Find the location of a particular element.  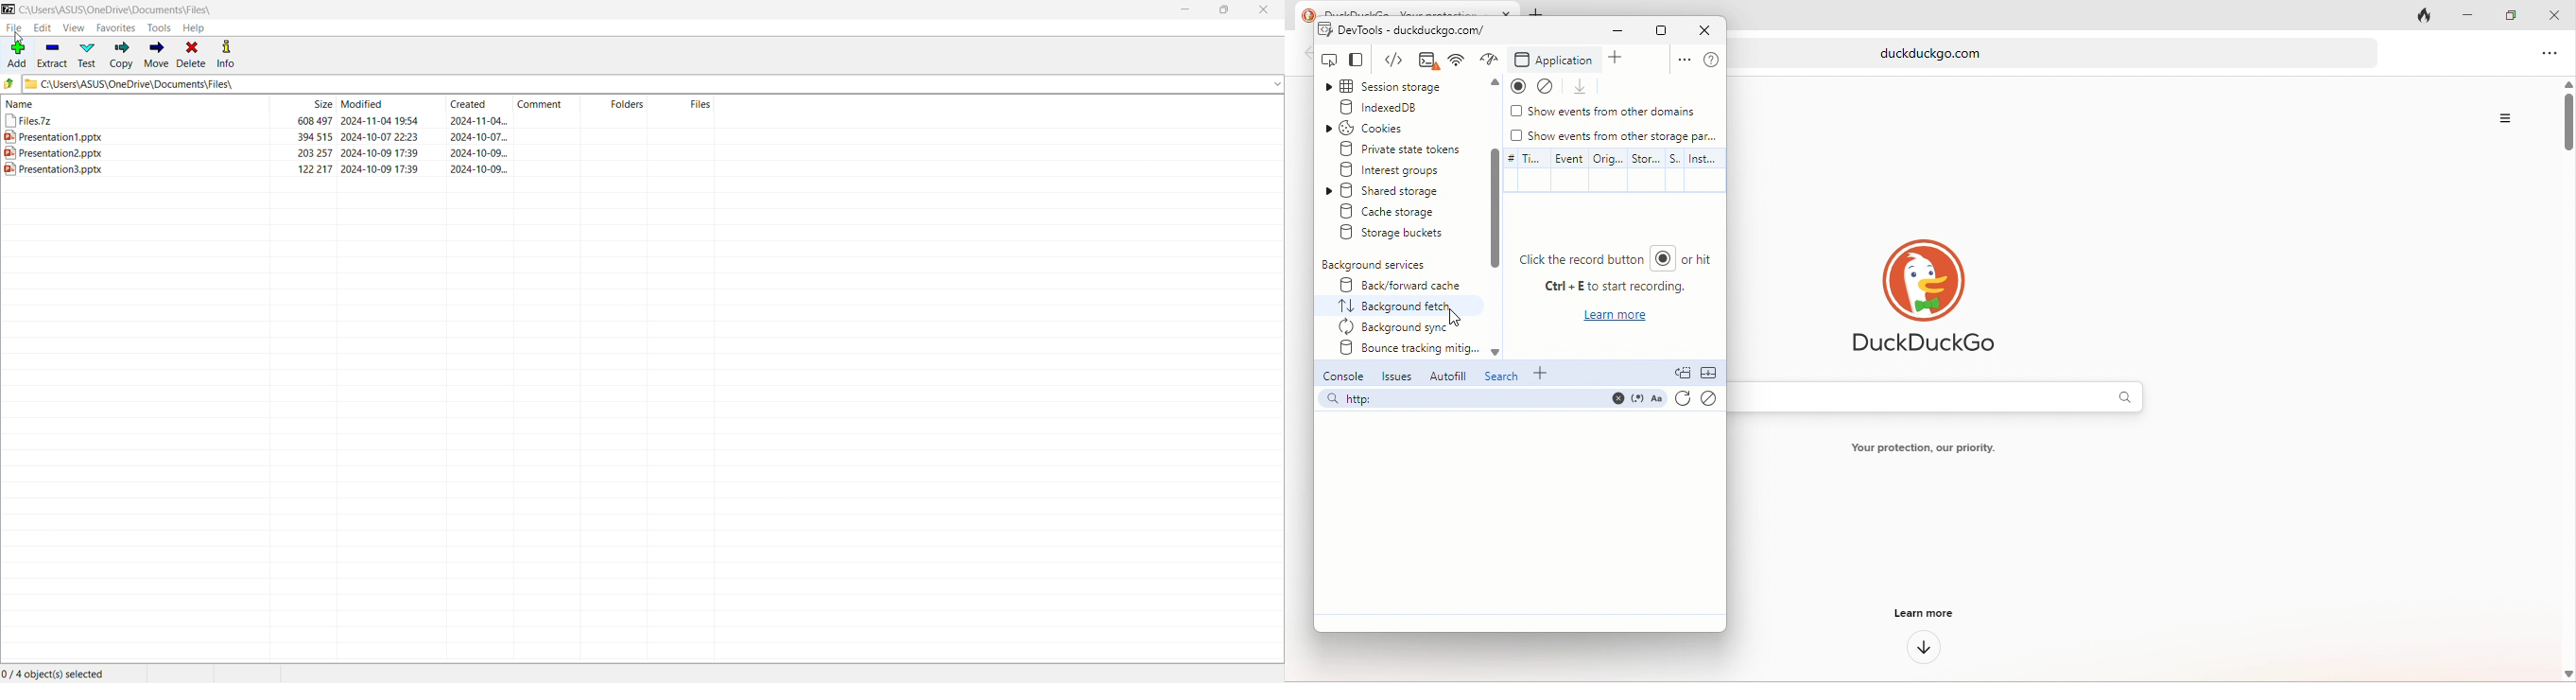

Modified is located at coordinates (372, 103).